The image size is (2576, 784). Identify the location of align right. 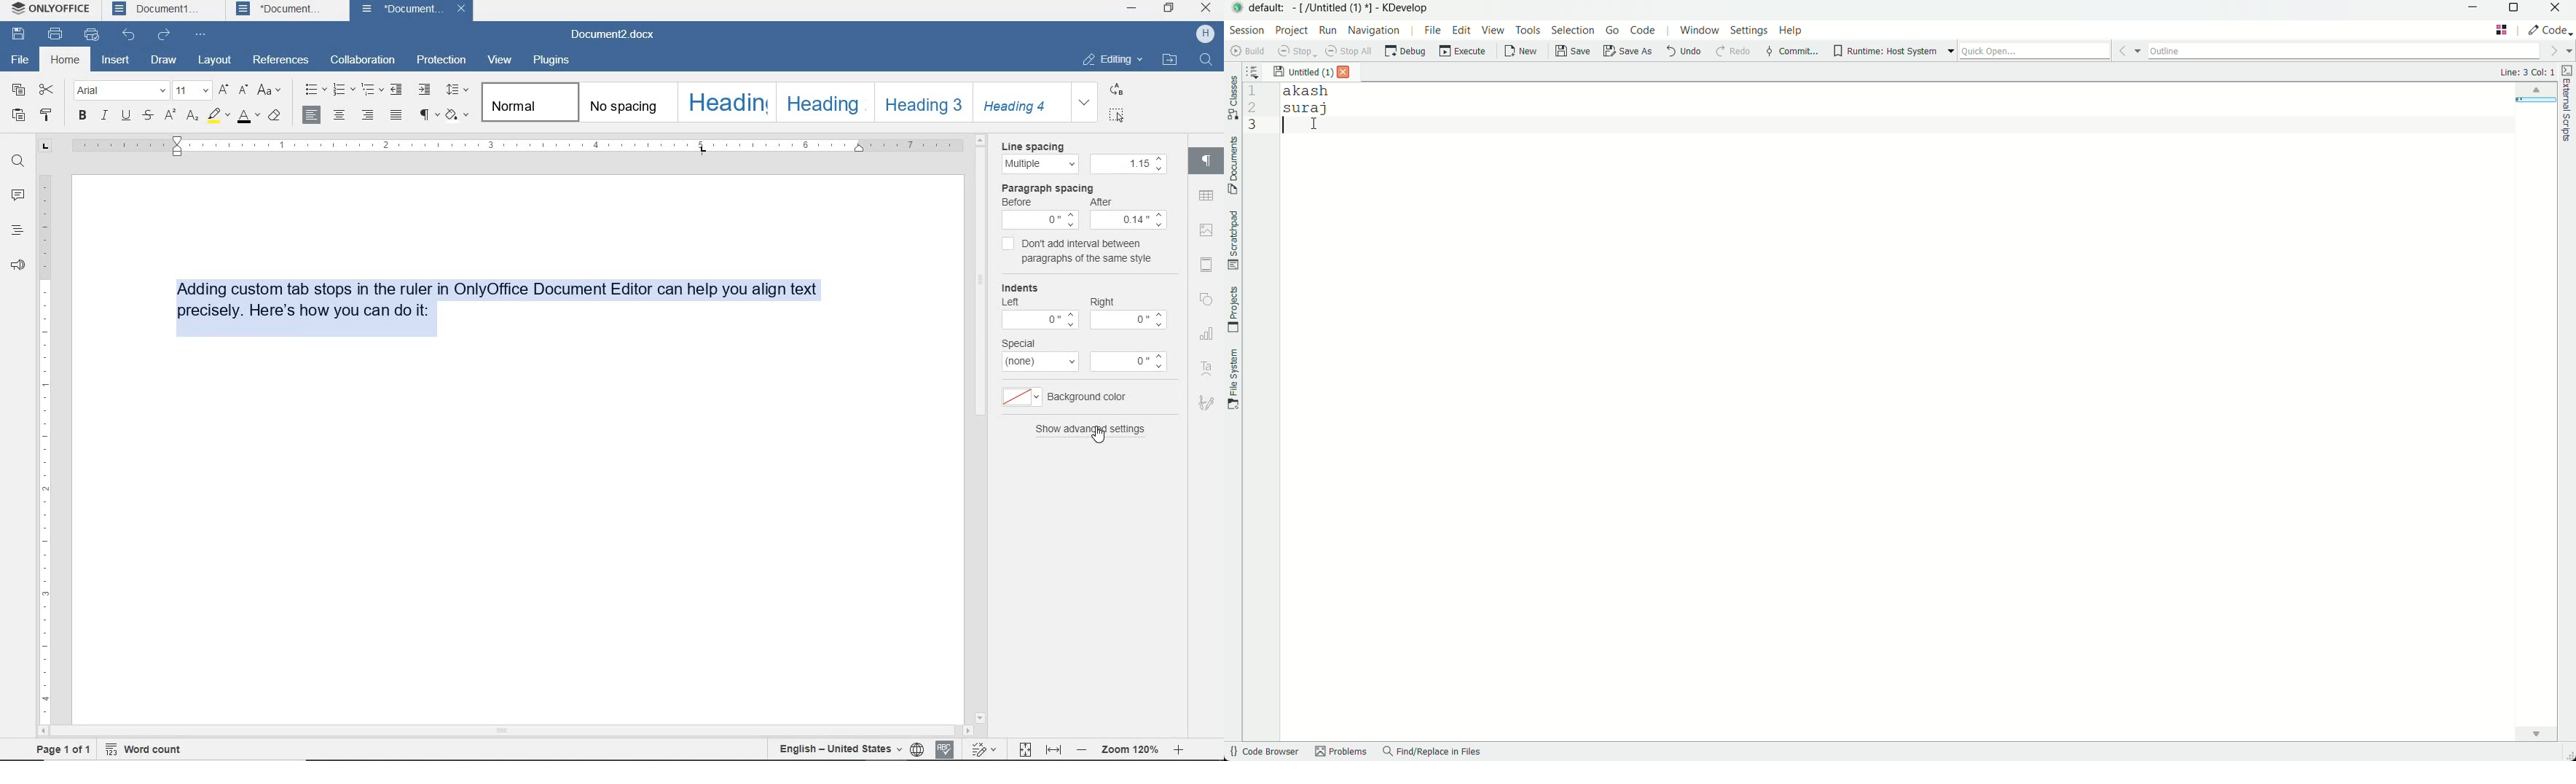
(368, 114).